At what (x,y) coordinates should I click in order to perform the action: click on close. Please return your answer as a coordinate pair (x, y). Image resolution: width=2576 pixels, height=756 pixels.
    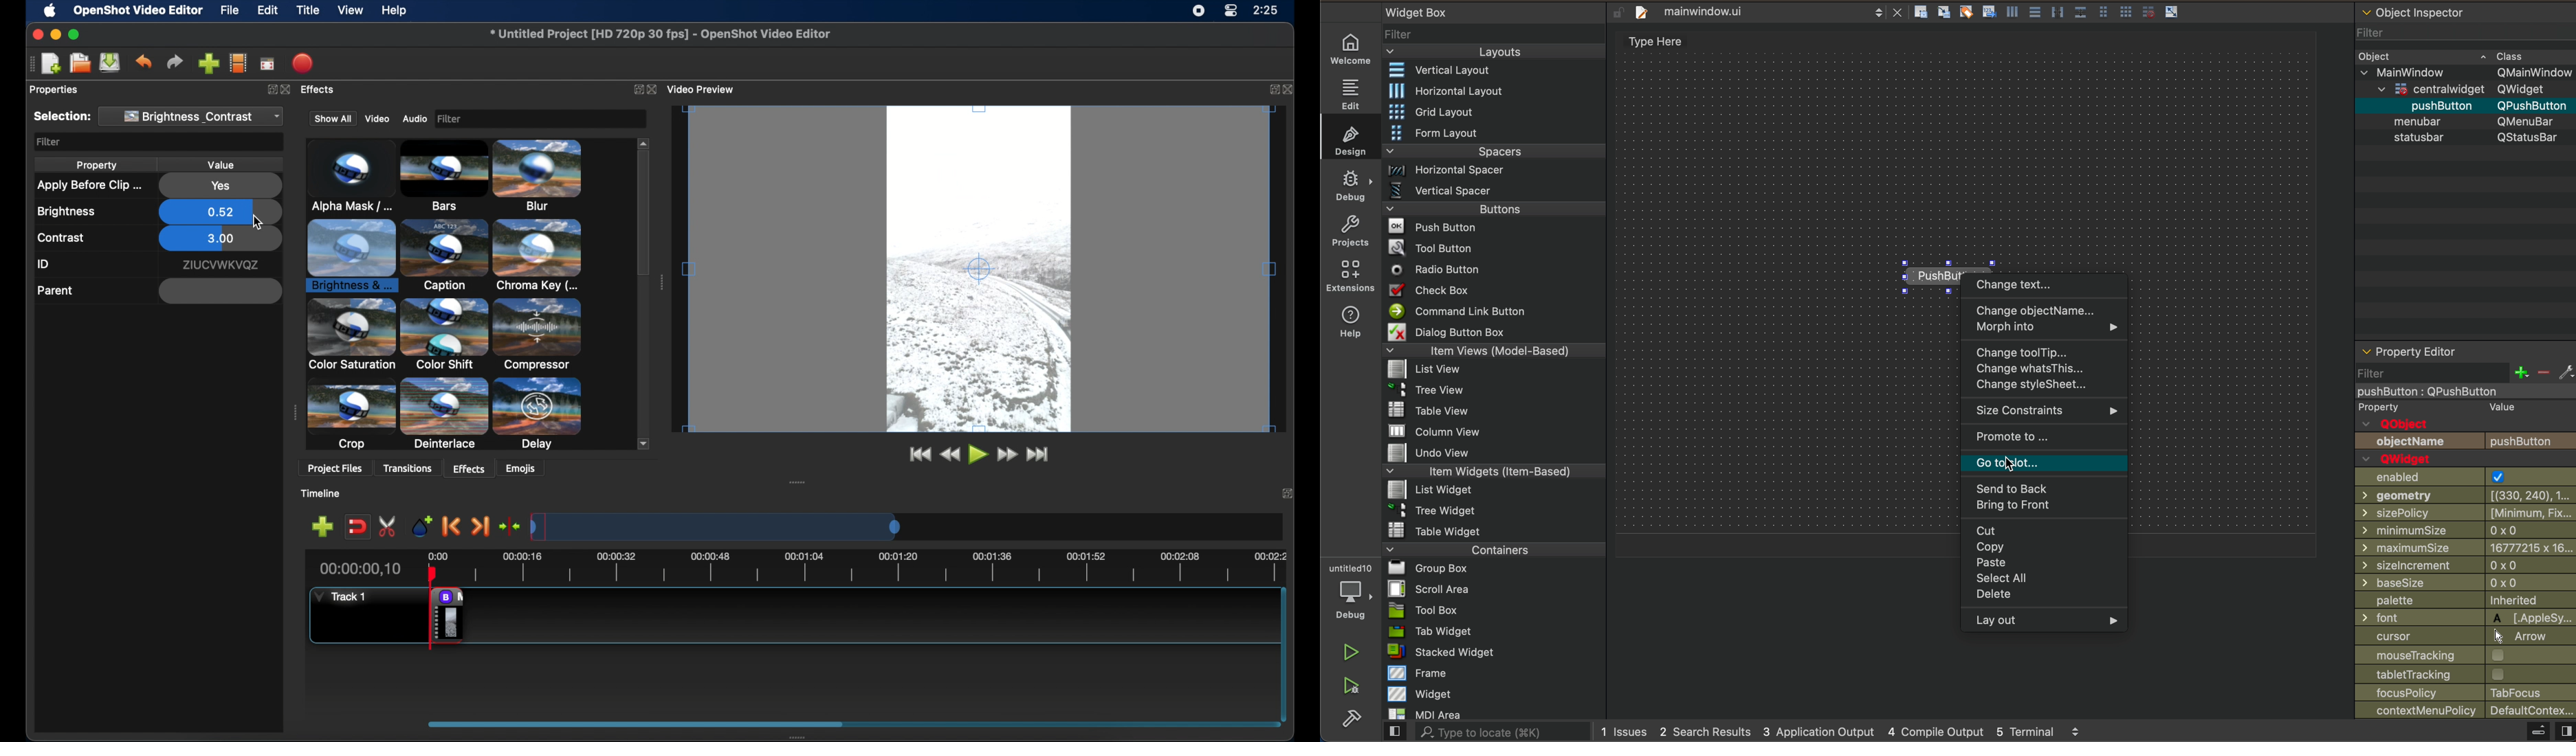
    Looking at the image, I should click on (1290, 89).